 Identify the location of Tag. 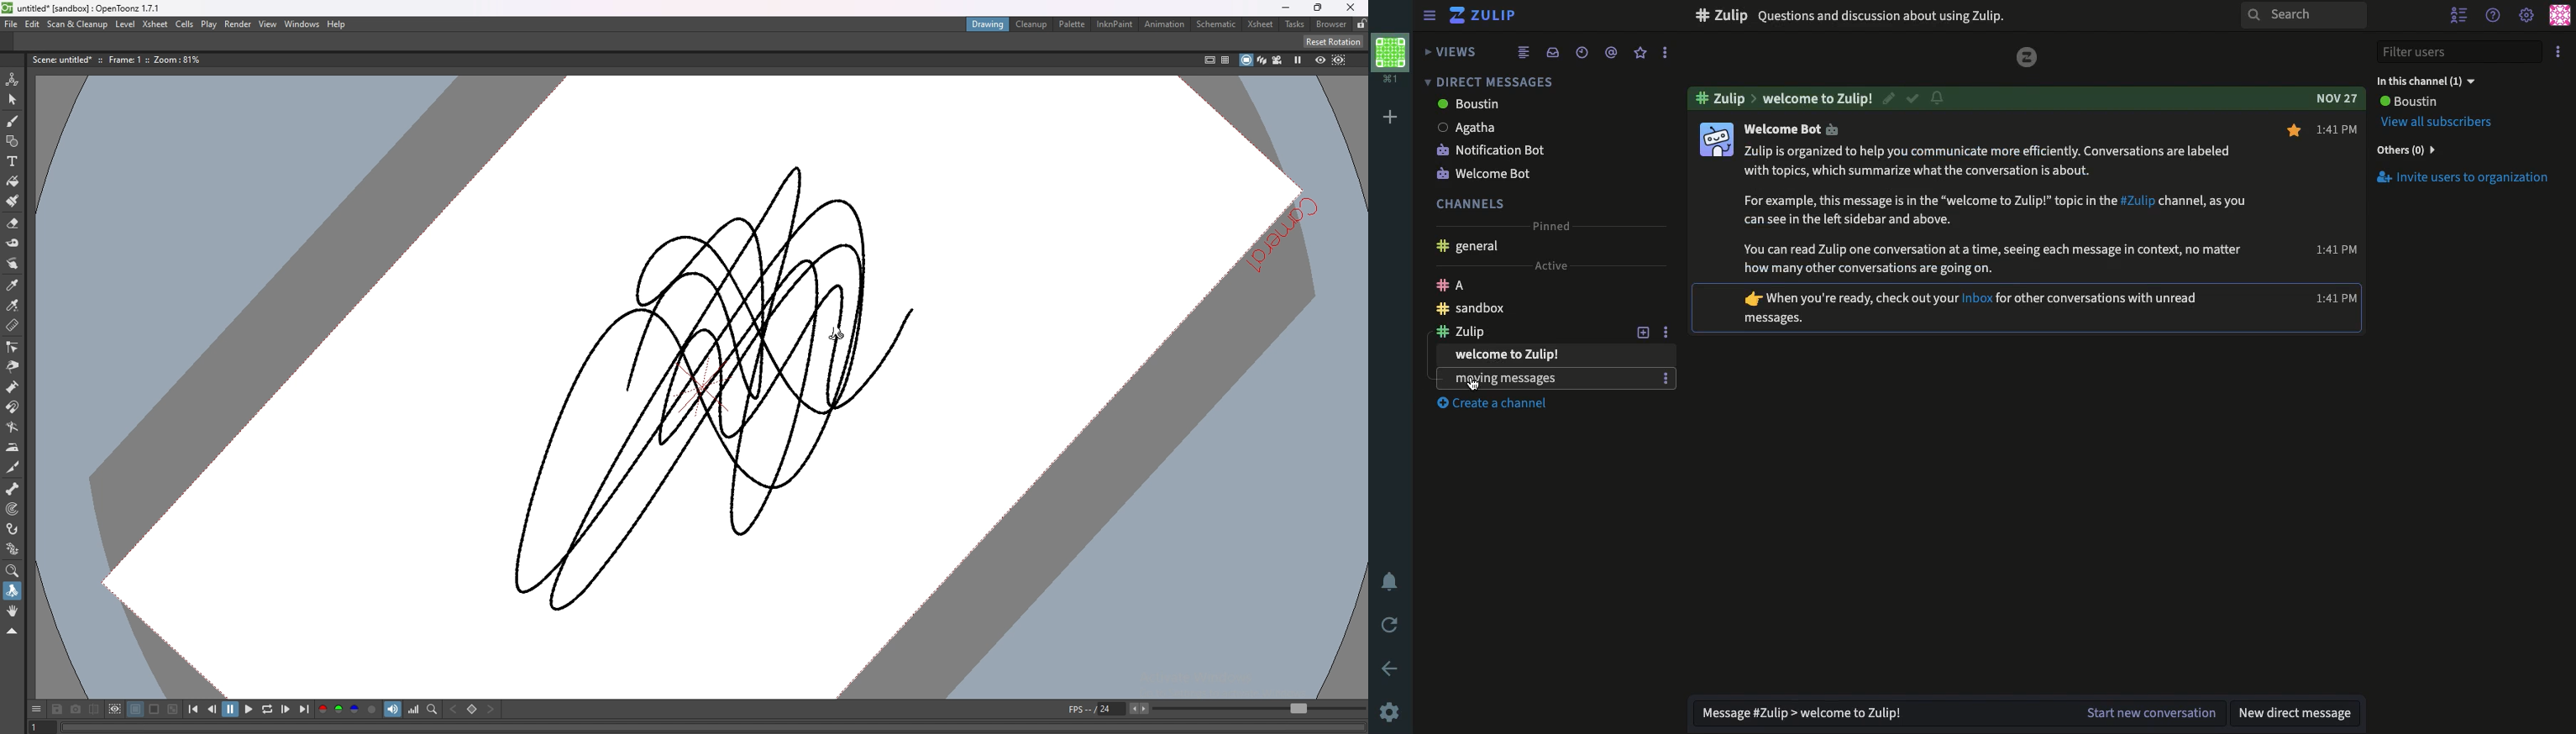
(1611, 51).